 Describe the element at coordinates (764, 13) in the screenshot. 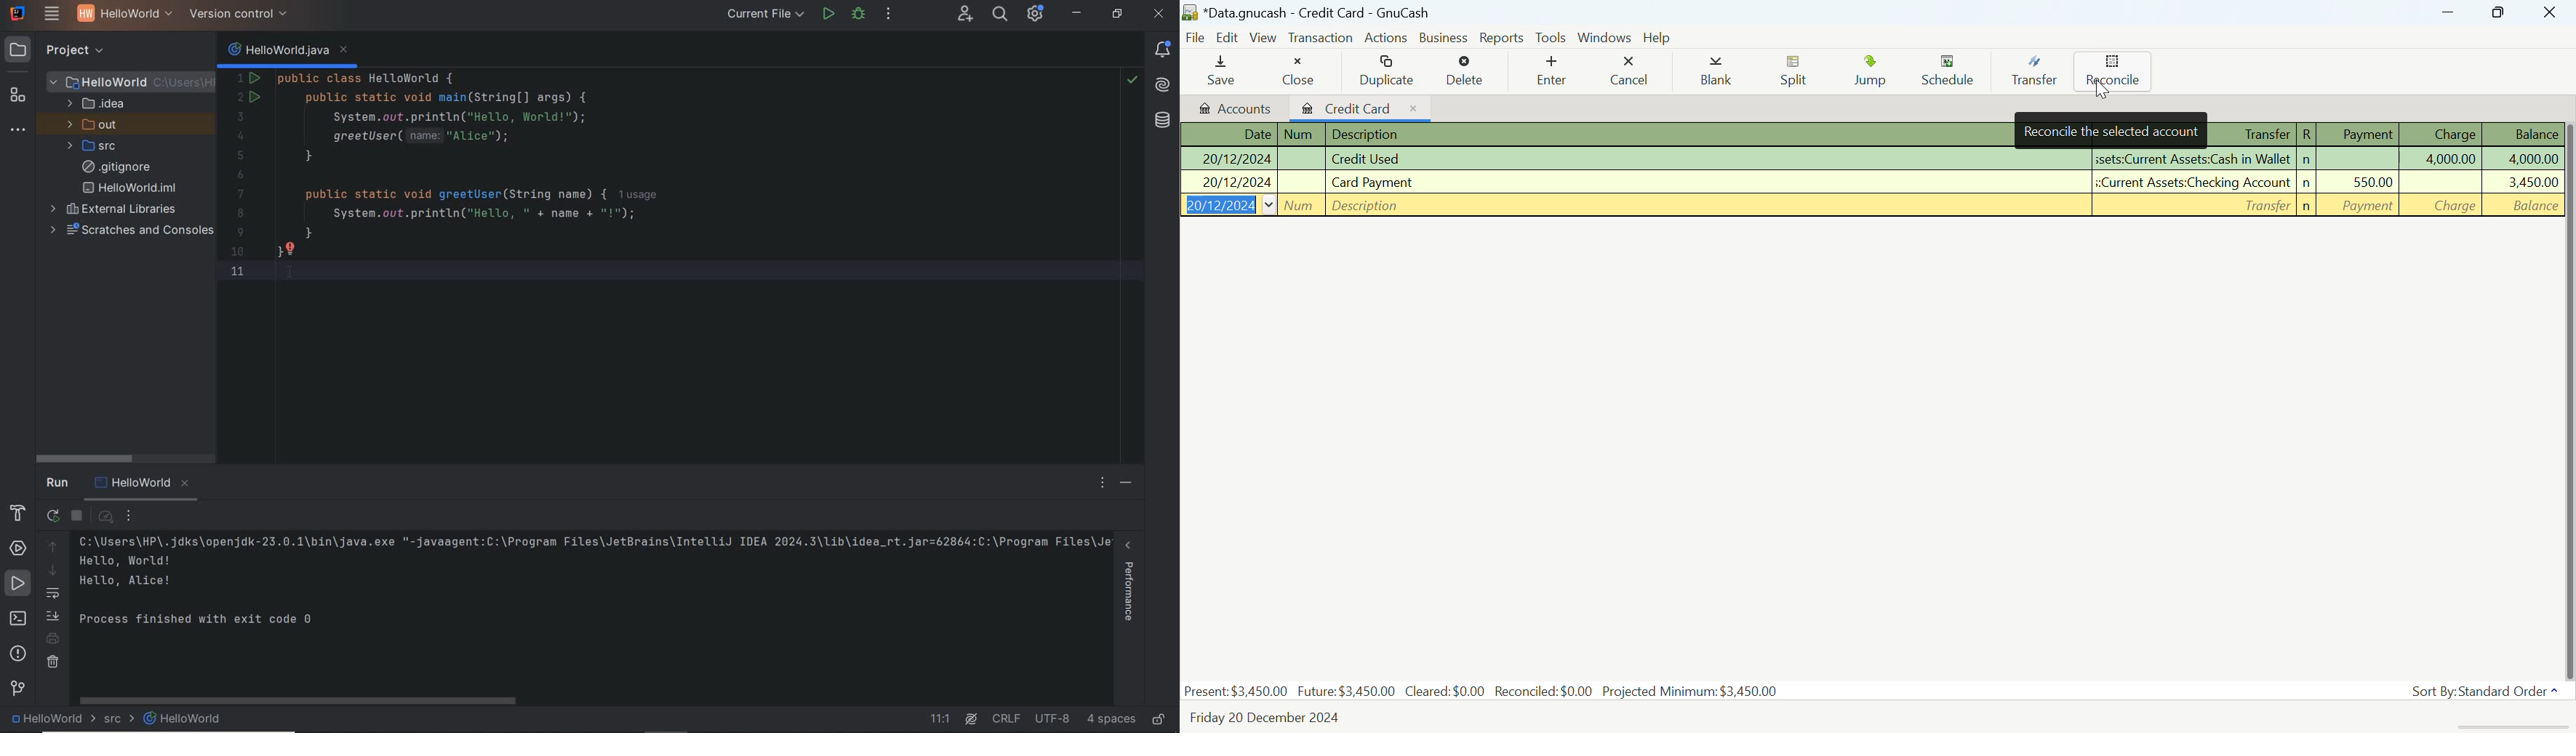

I see `current file` at that location.